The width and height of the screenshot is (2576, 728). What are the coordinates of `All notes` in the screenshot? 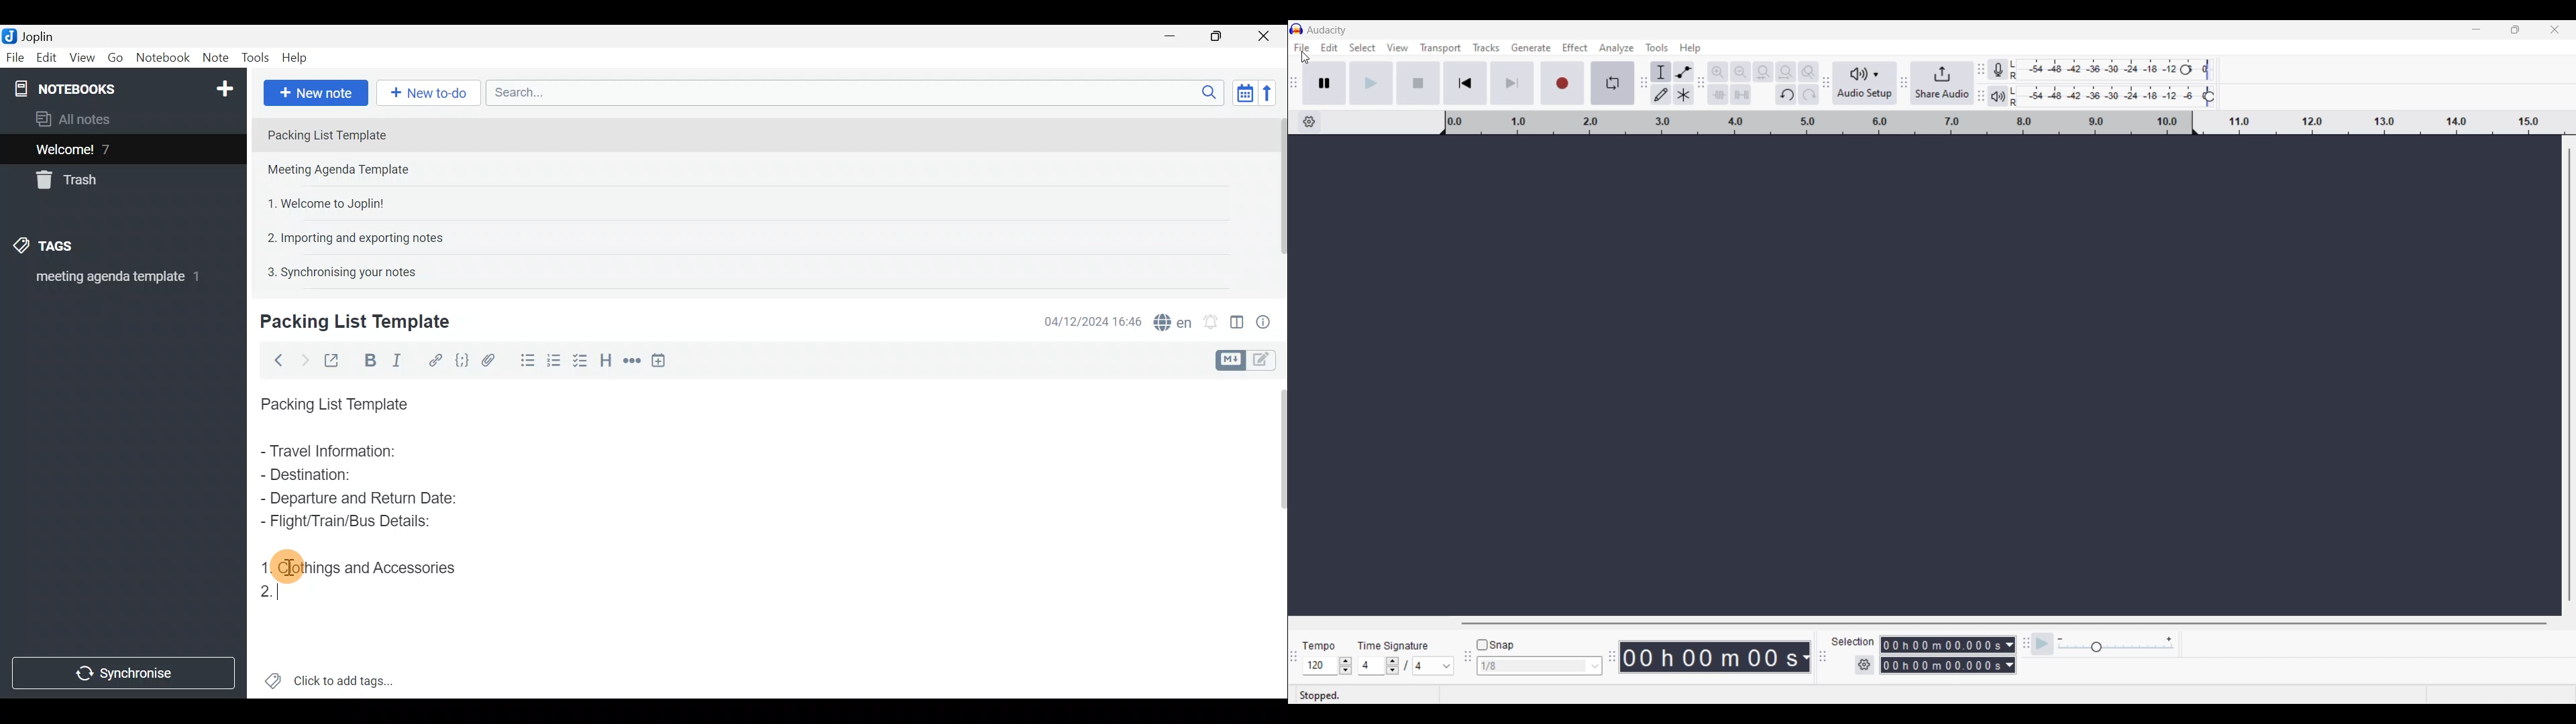 It's located at (78, 119).